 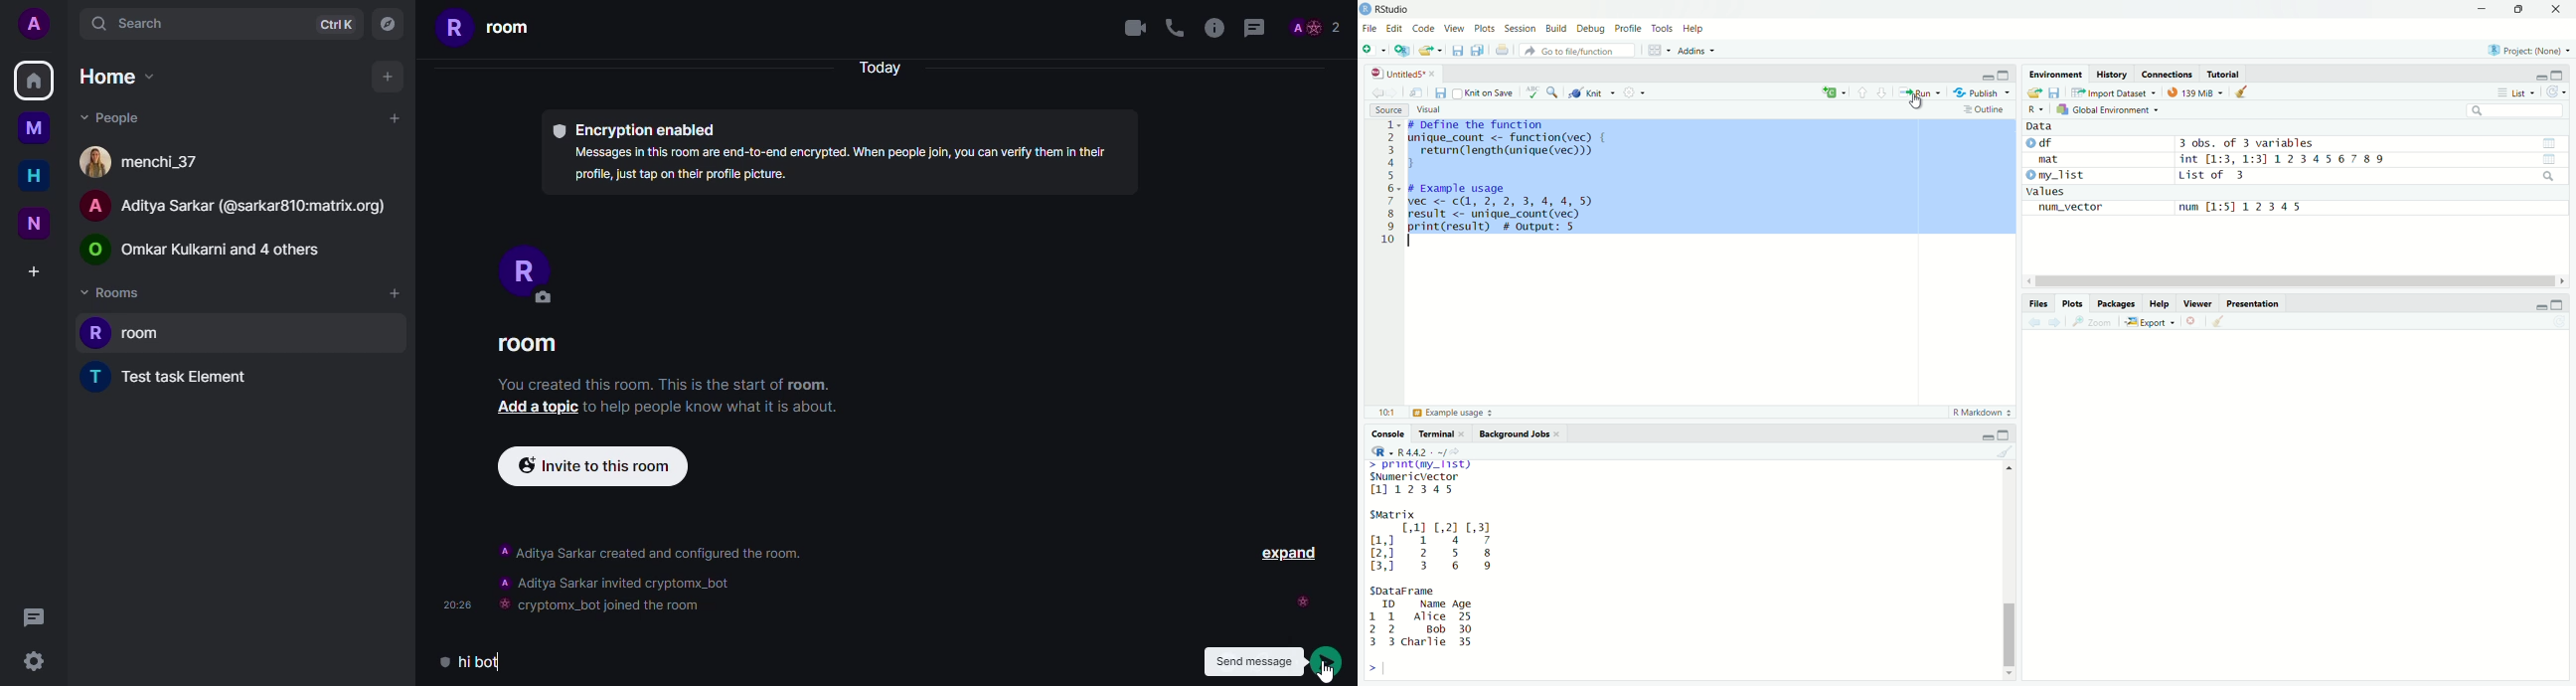 What do you see at coordinates (1319, 25) in the screenshot?
I see `profile` at bounding box center [1319, 25].